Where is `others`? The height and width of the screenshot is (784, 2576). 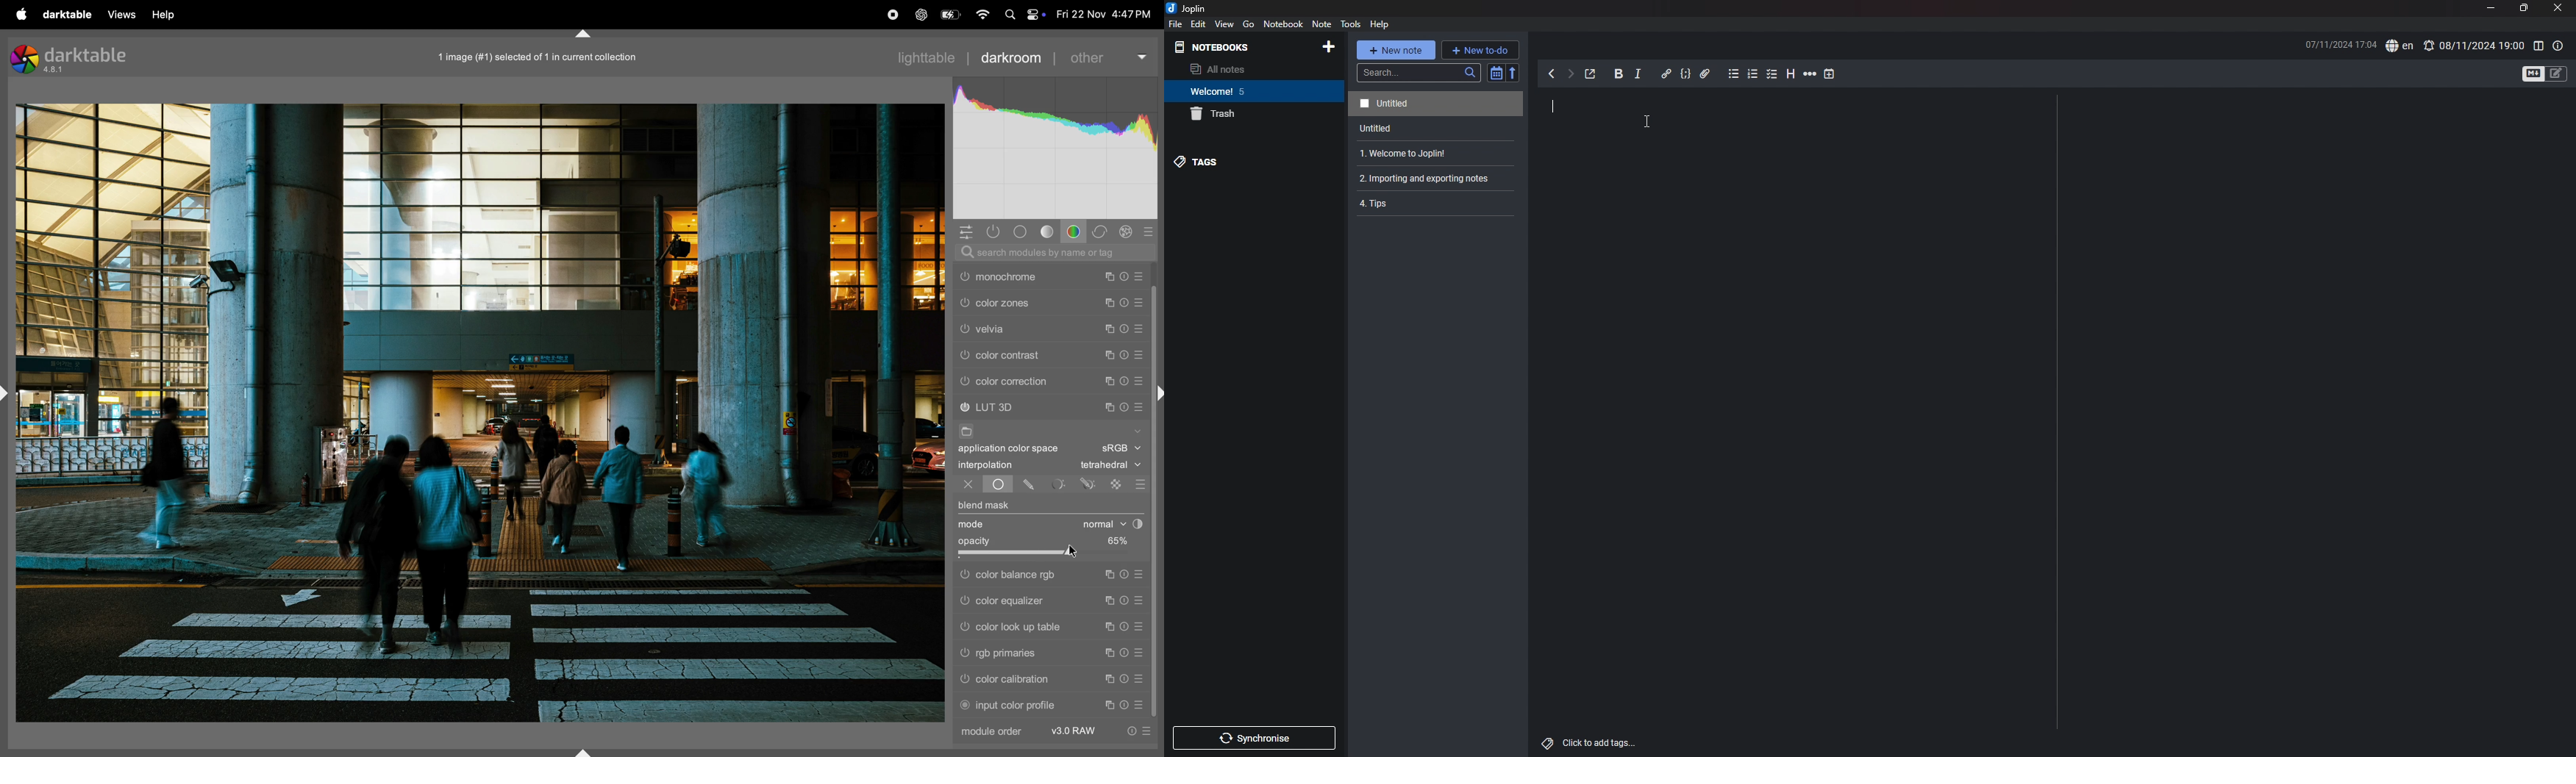
others is located at coordinates (1110, 56).